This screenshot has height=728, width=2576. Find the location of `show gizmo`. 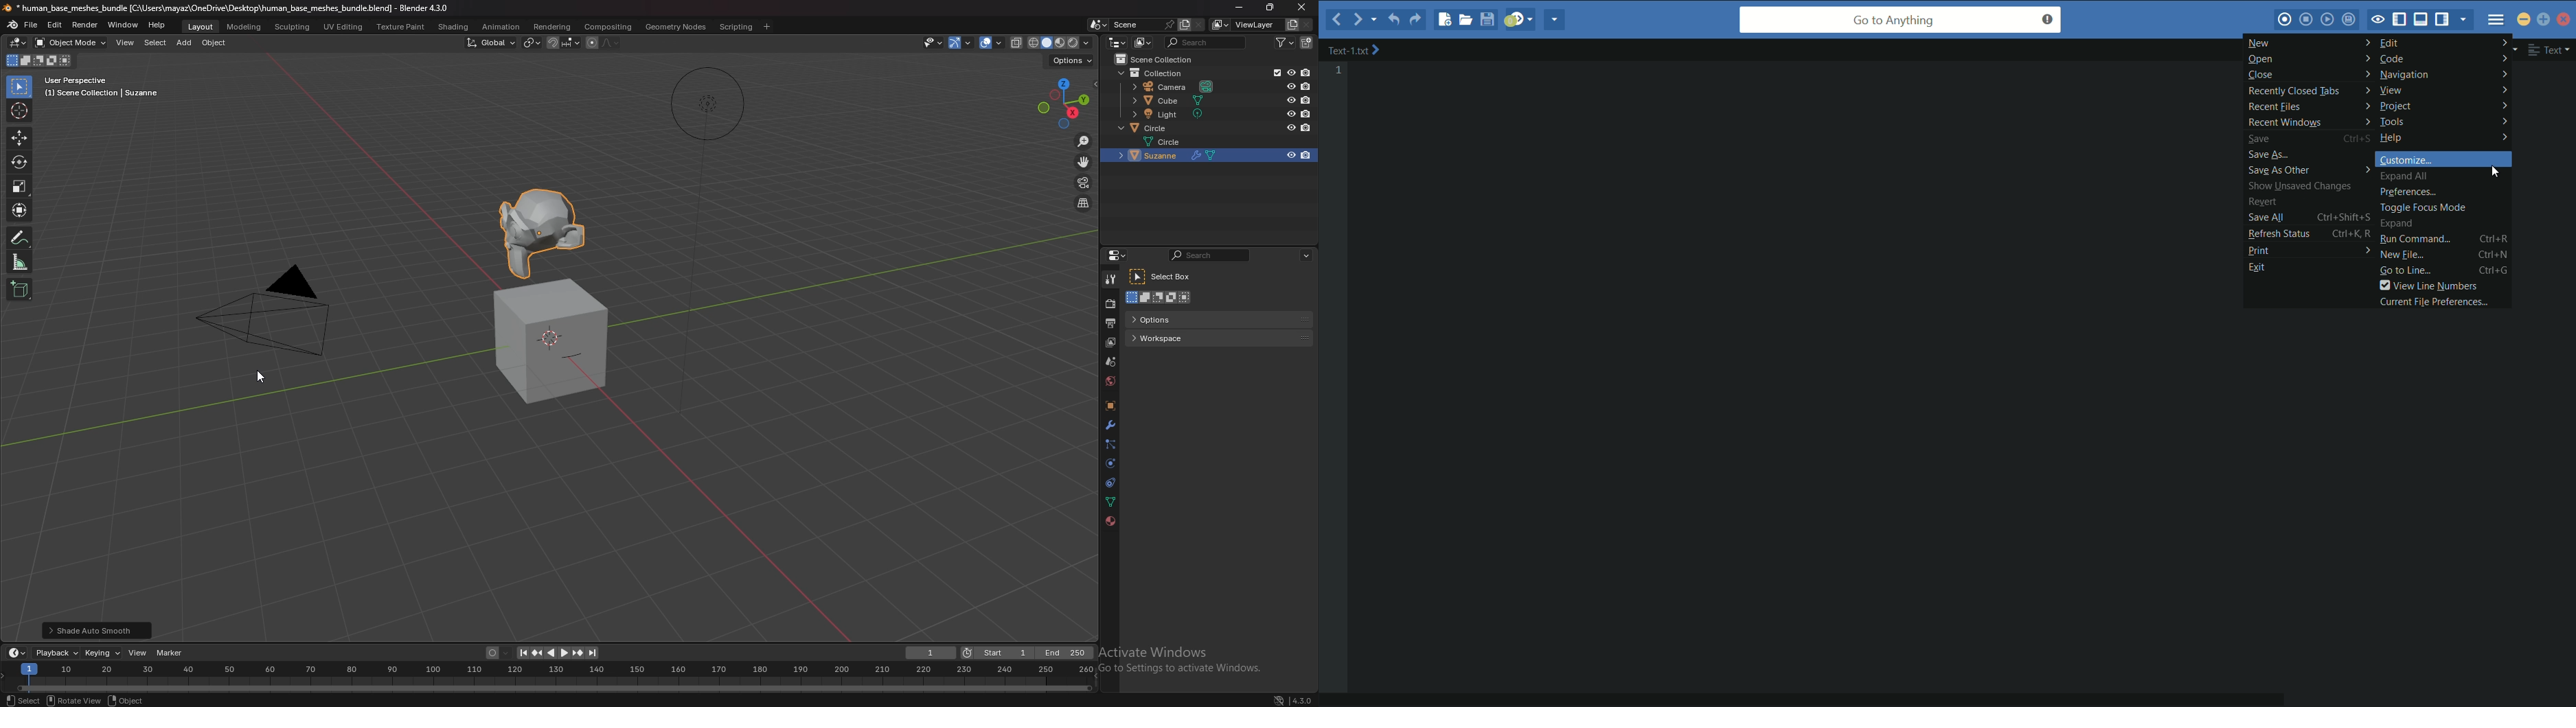

show gizmo is located at coordinates (961, 43).